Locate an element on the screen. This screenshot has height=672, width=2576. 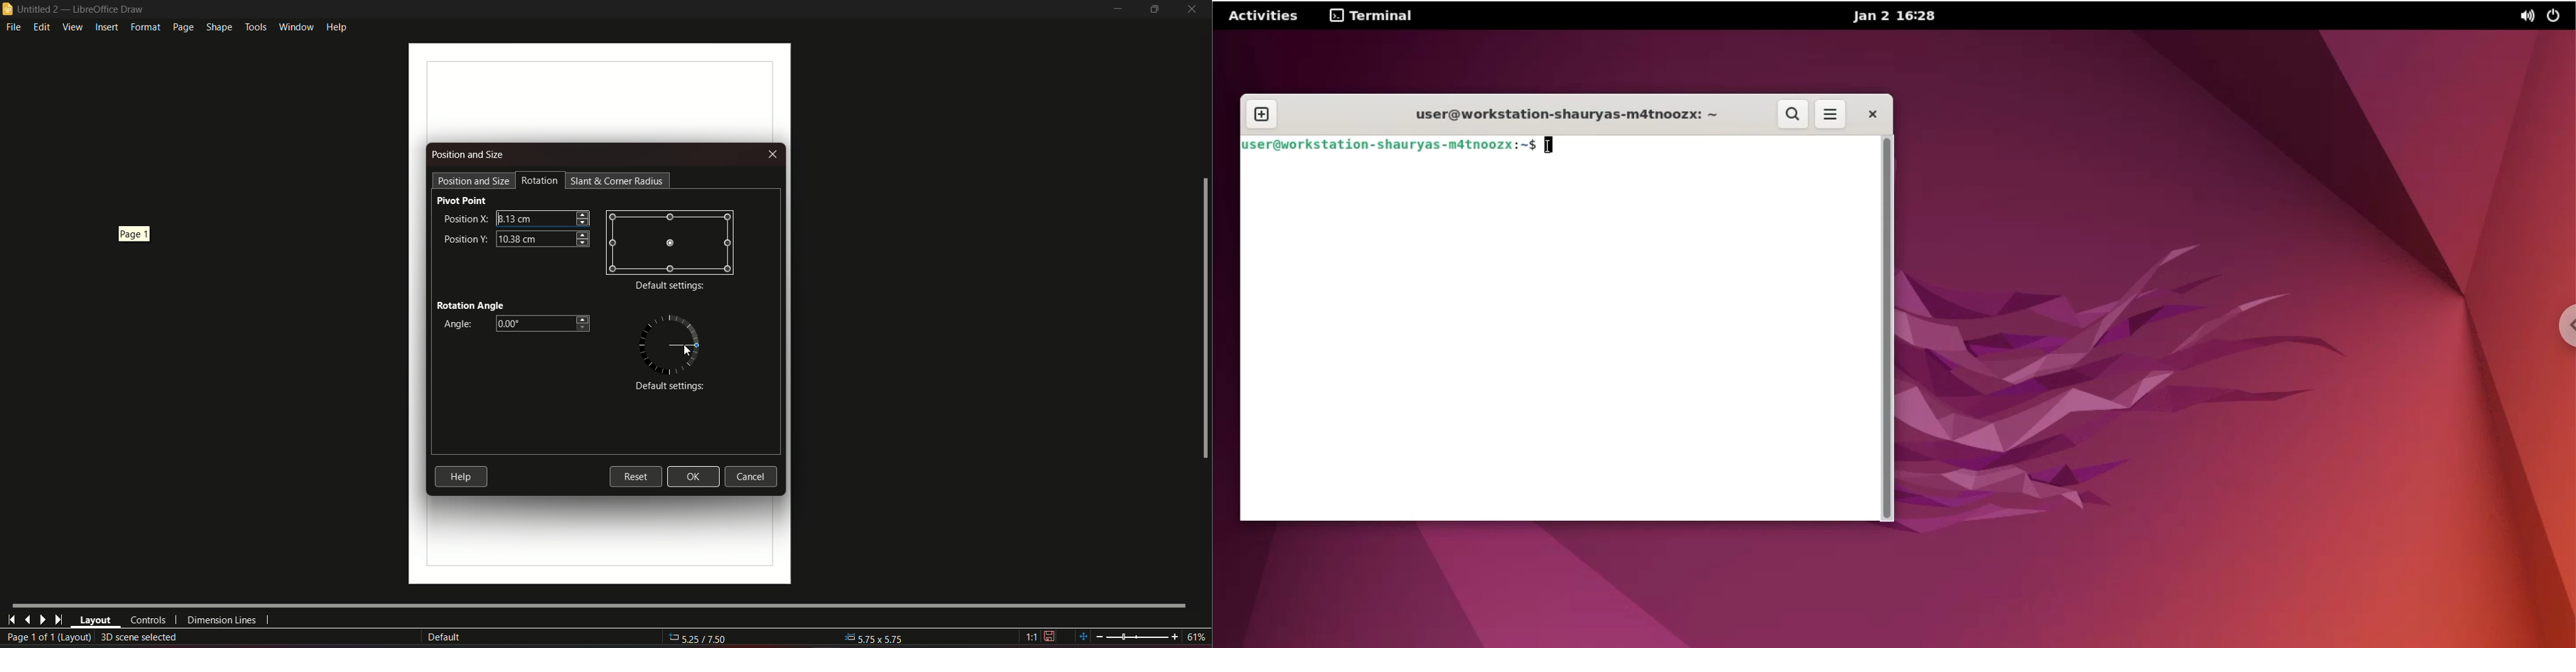
Cursor is located at coordinates (685, 351).